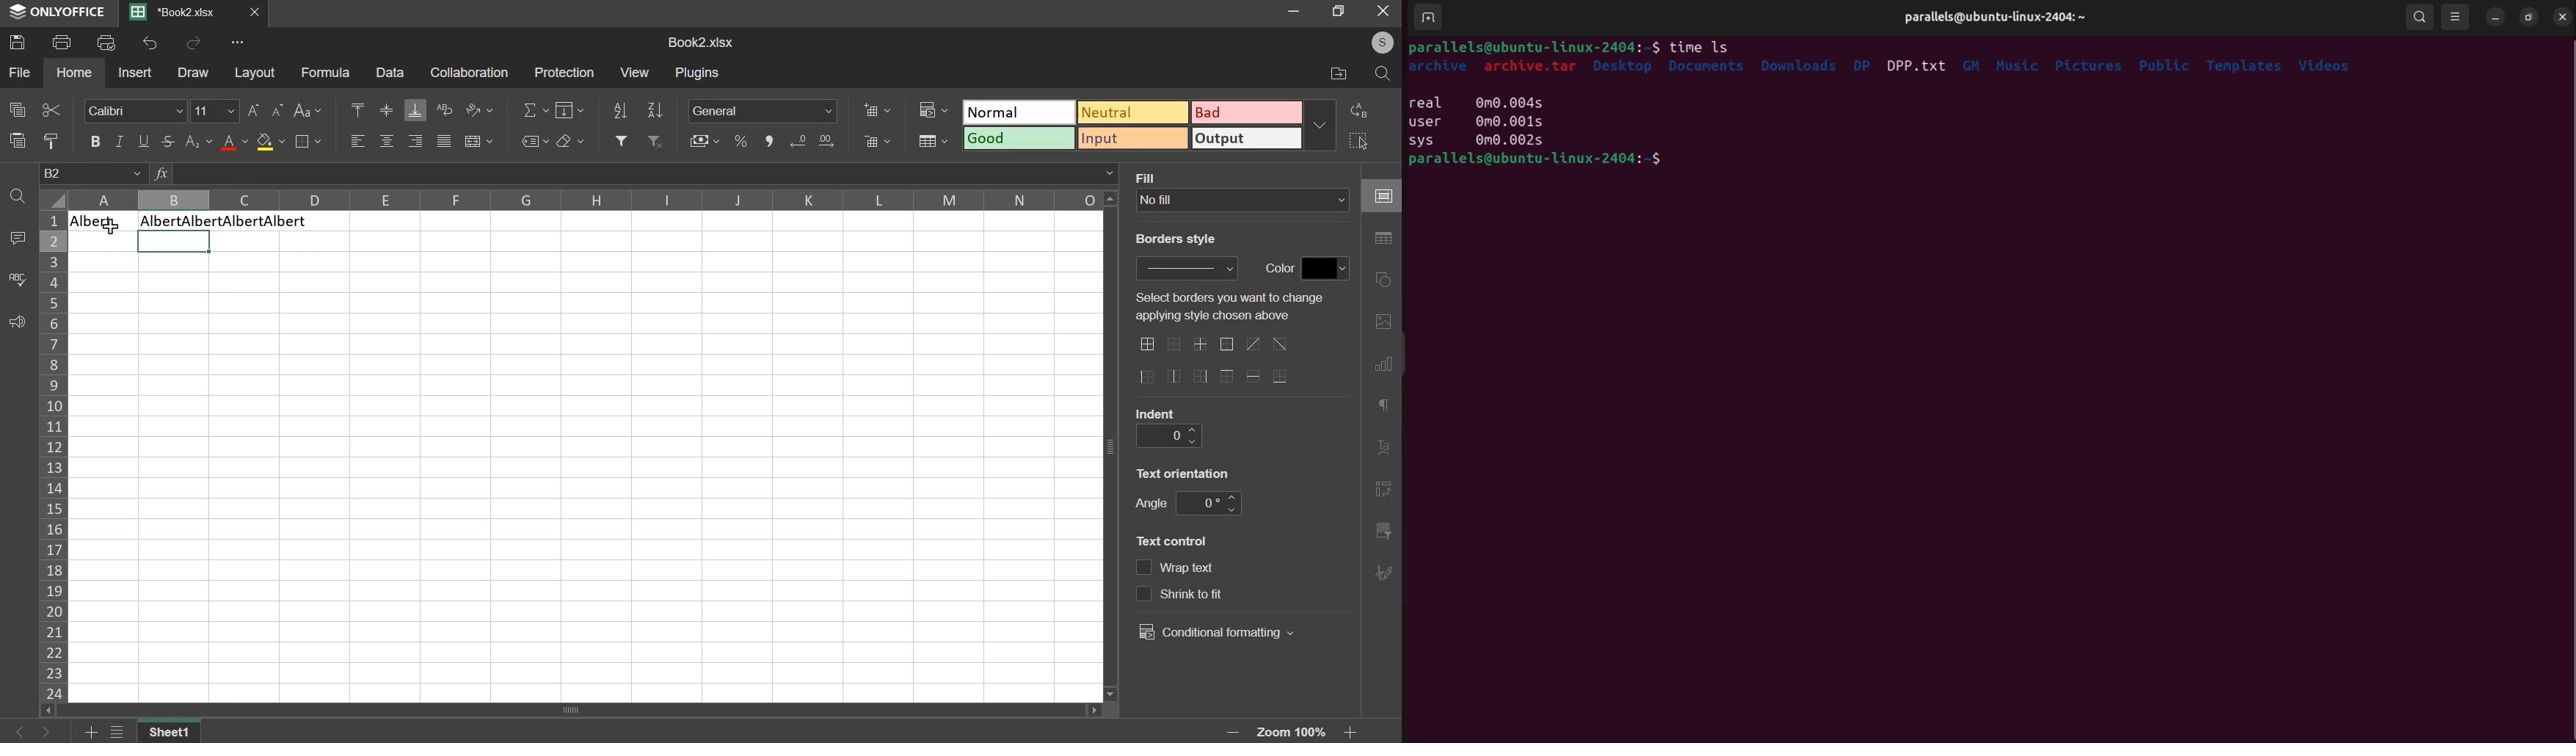 Image resolution: width=2576 pixels, height=756 pixels. I want to click on copy, so click(18, 109).